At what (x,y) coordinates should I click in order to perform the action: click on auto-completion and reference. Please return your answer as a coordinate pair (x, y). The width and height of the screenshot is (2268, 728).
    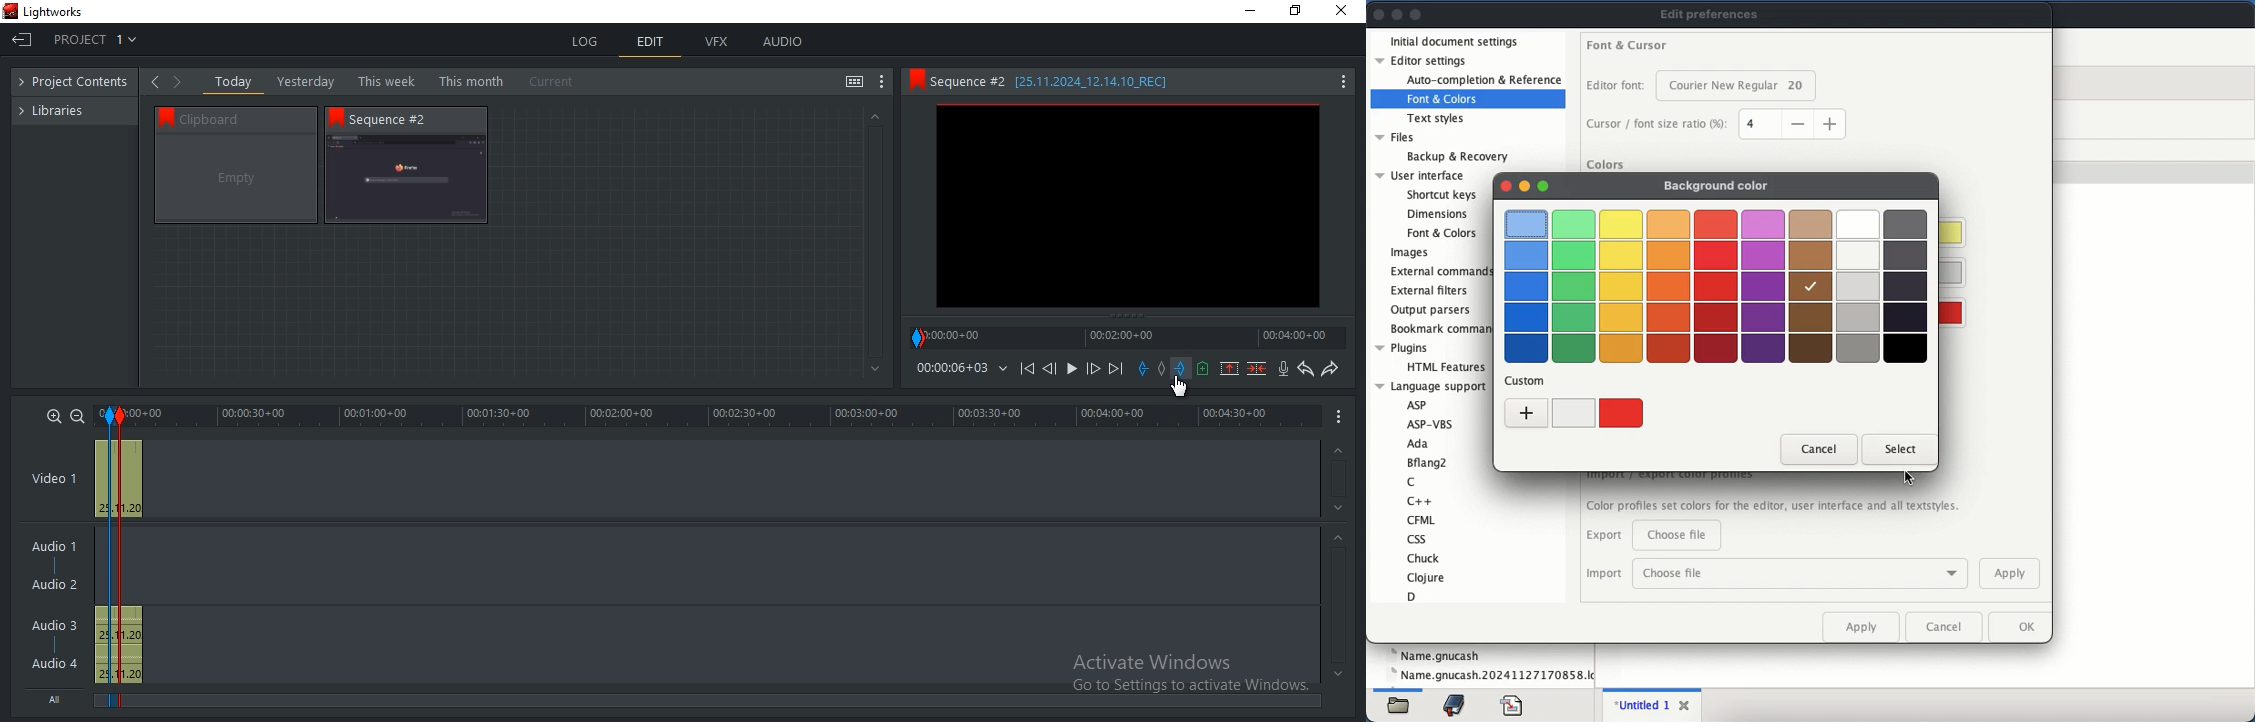
    Looking at the image, I should click on (1479, 79).